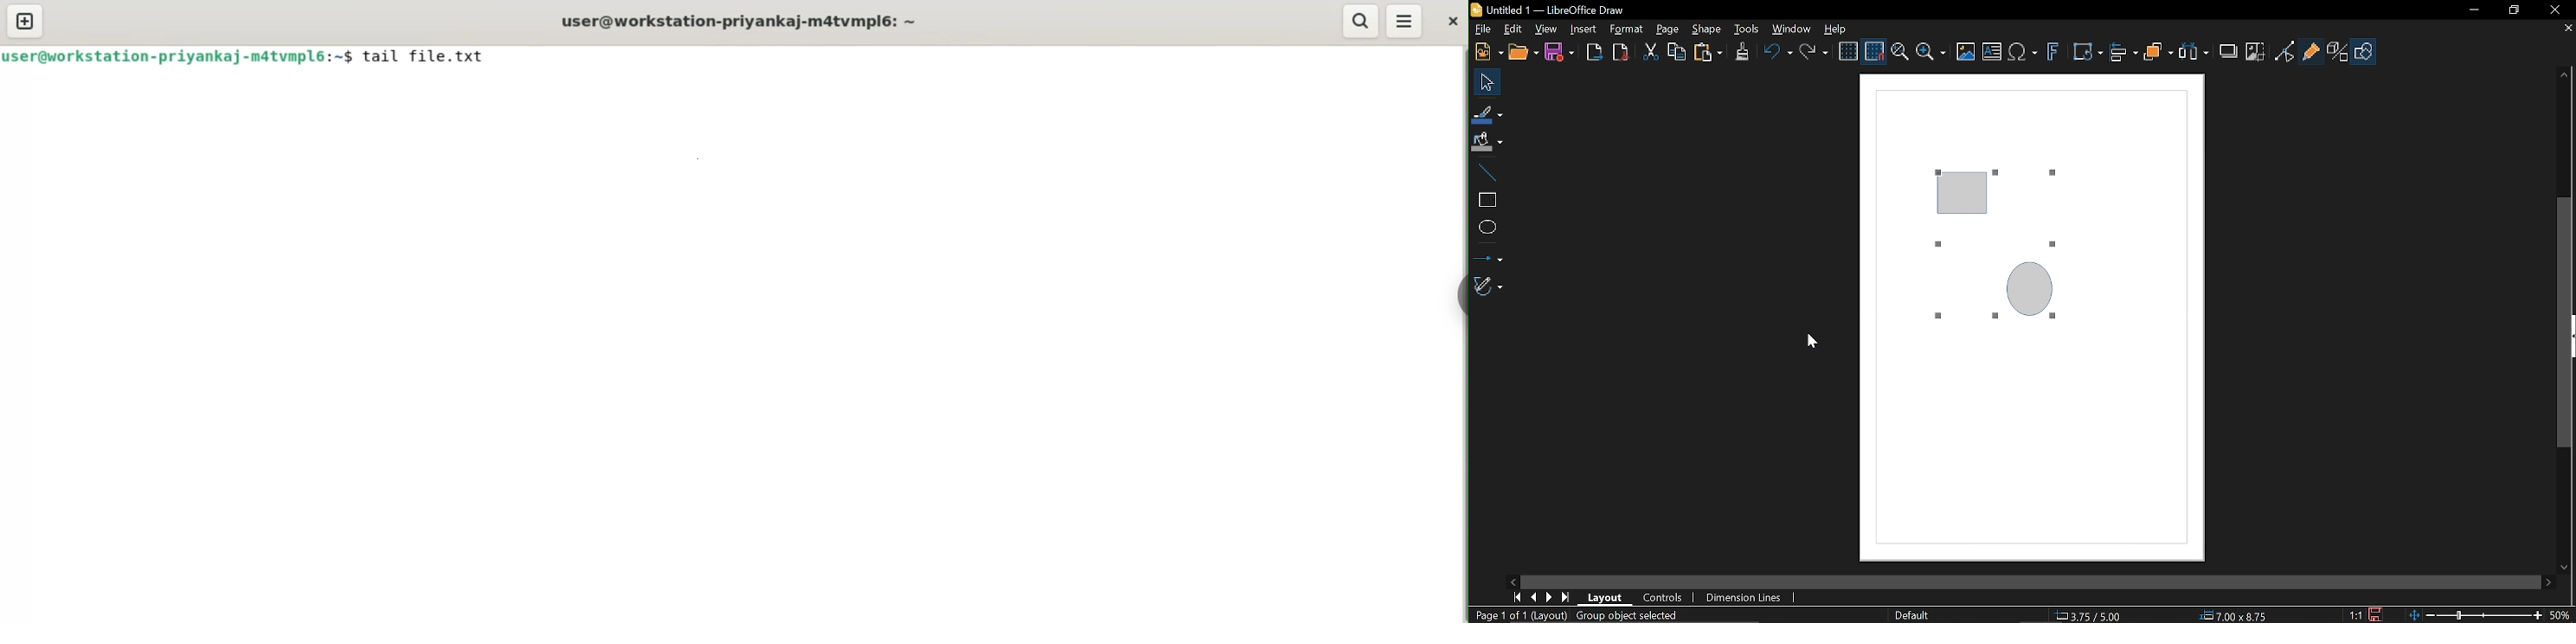 Image resolution: width=2576 pixels, height=644 pixels. Describe the element at coordinates (1516, 597) in the screenshot. I see `First page` at that location.